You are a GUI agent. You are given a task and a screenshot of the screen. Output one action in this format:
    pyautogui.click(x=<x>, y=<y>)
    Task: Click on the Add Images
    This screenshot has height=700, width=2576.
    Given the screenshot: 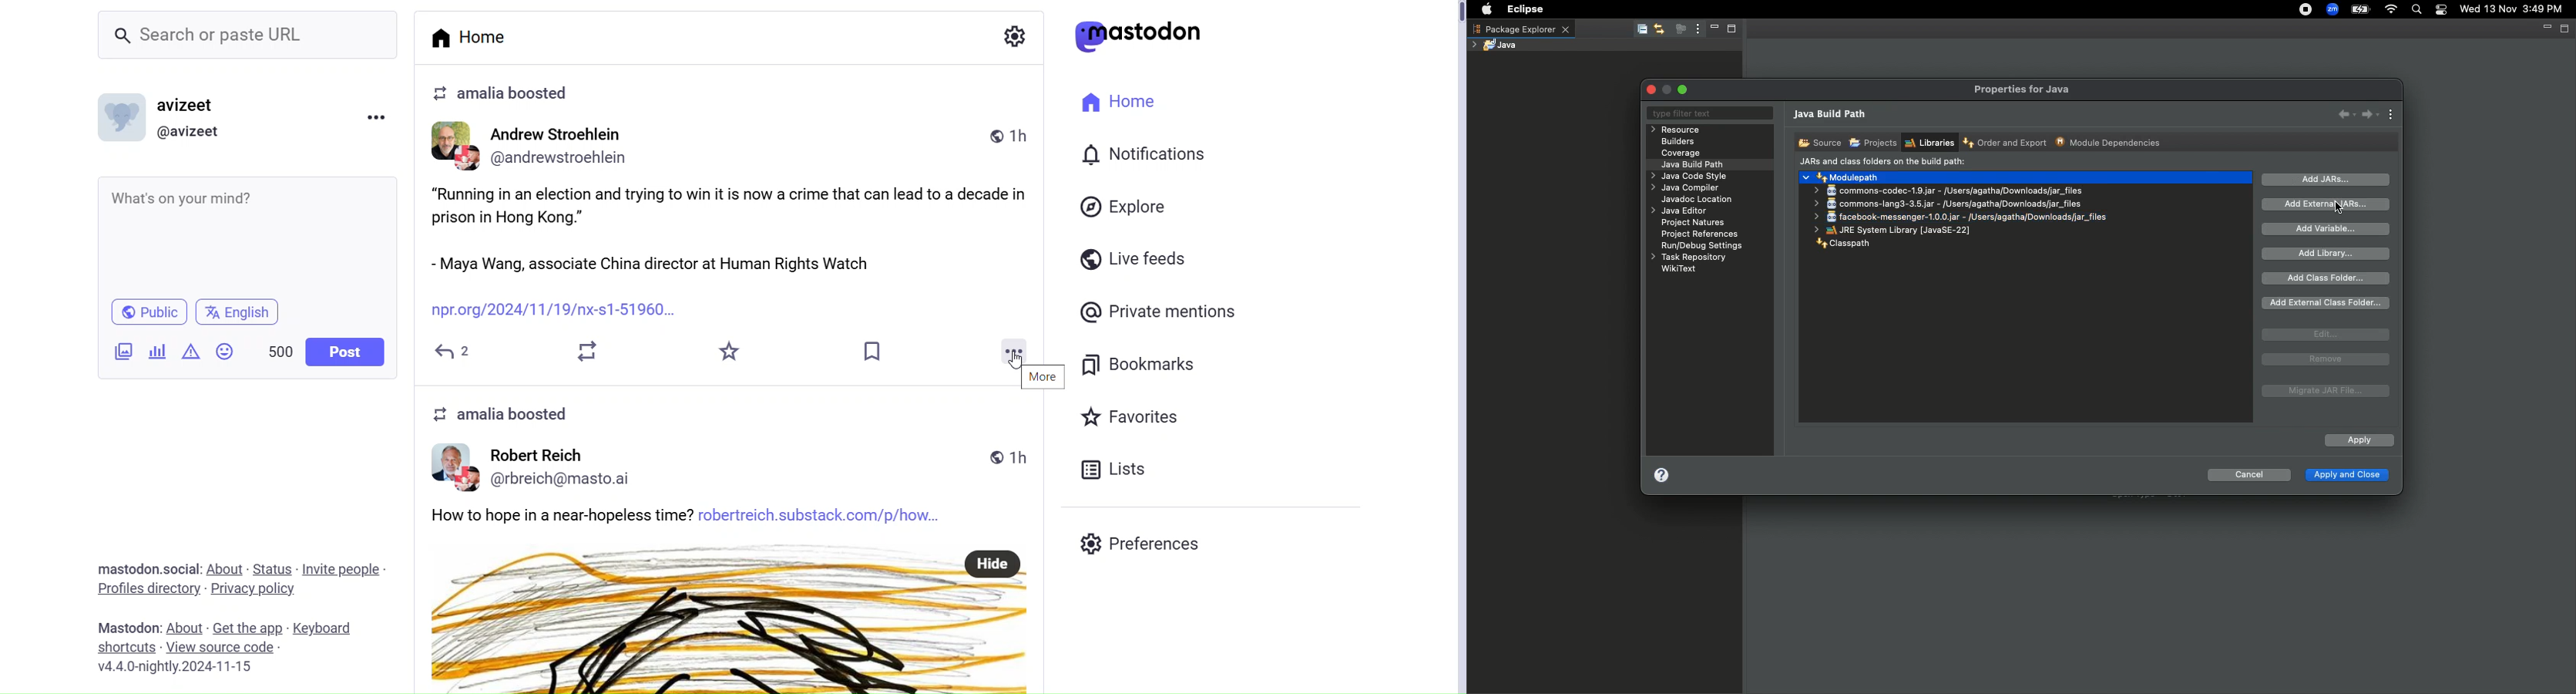 What is the action you would take?
    pyautogui.click(x=123, y=353)
    